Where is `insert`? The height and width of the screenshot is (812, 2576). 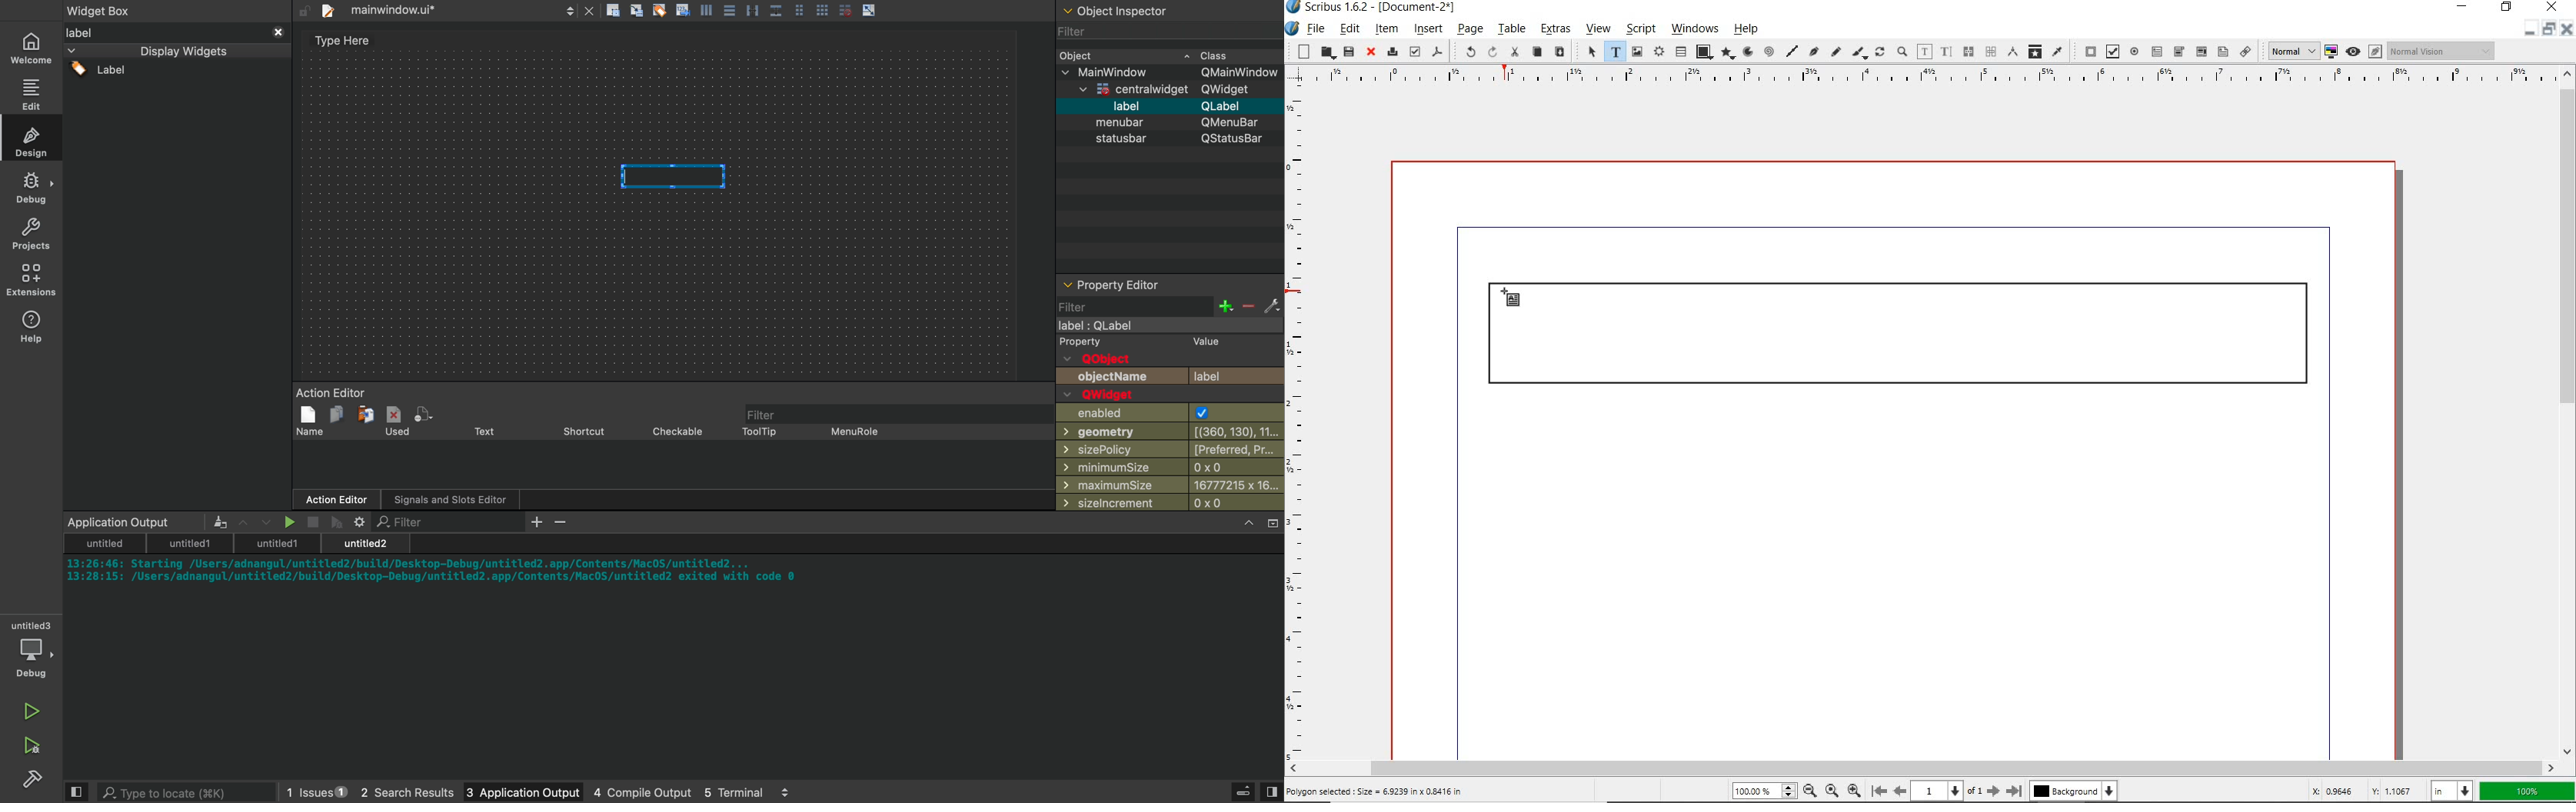
insert is located at coordinates (1427, 29).